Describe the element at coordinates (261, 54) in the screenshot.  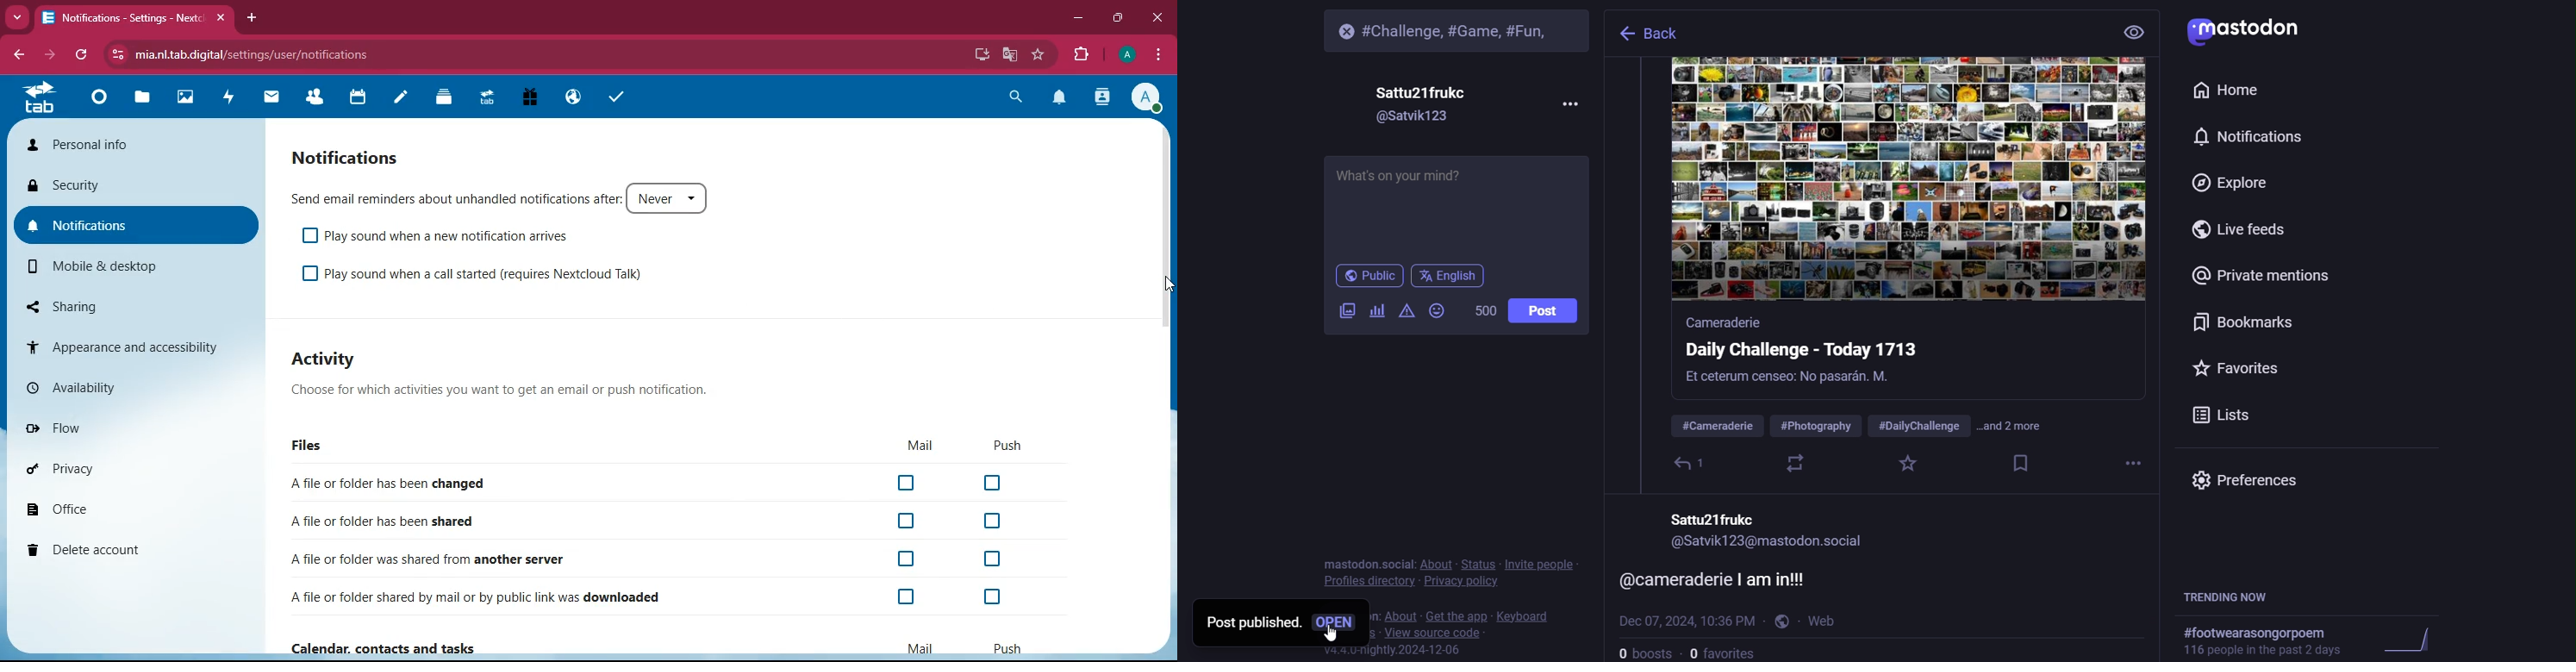
I see `mia.nl.tab.digital/settings/user/notifications` at that location.